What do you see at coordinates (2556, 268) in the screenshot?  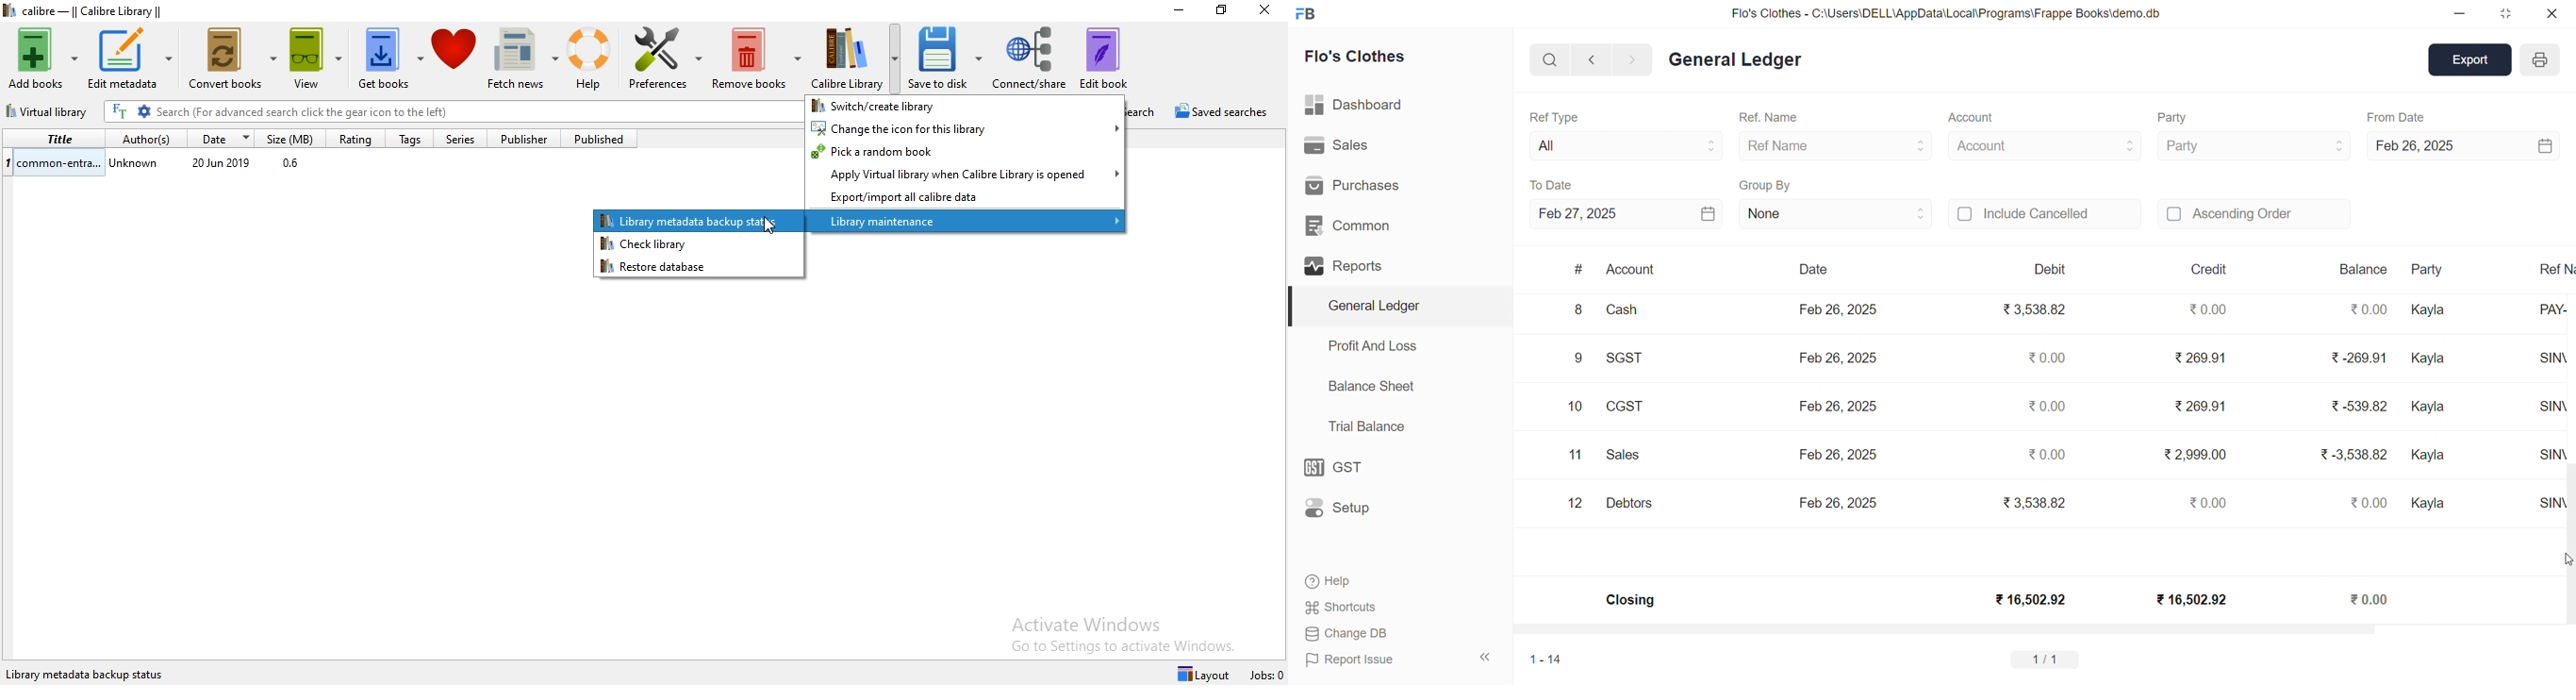 I see `Ref N..` at bounding box center [2556, 268].